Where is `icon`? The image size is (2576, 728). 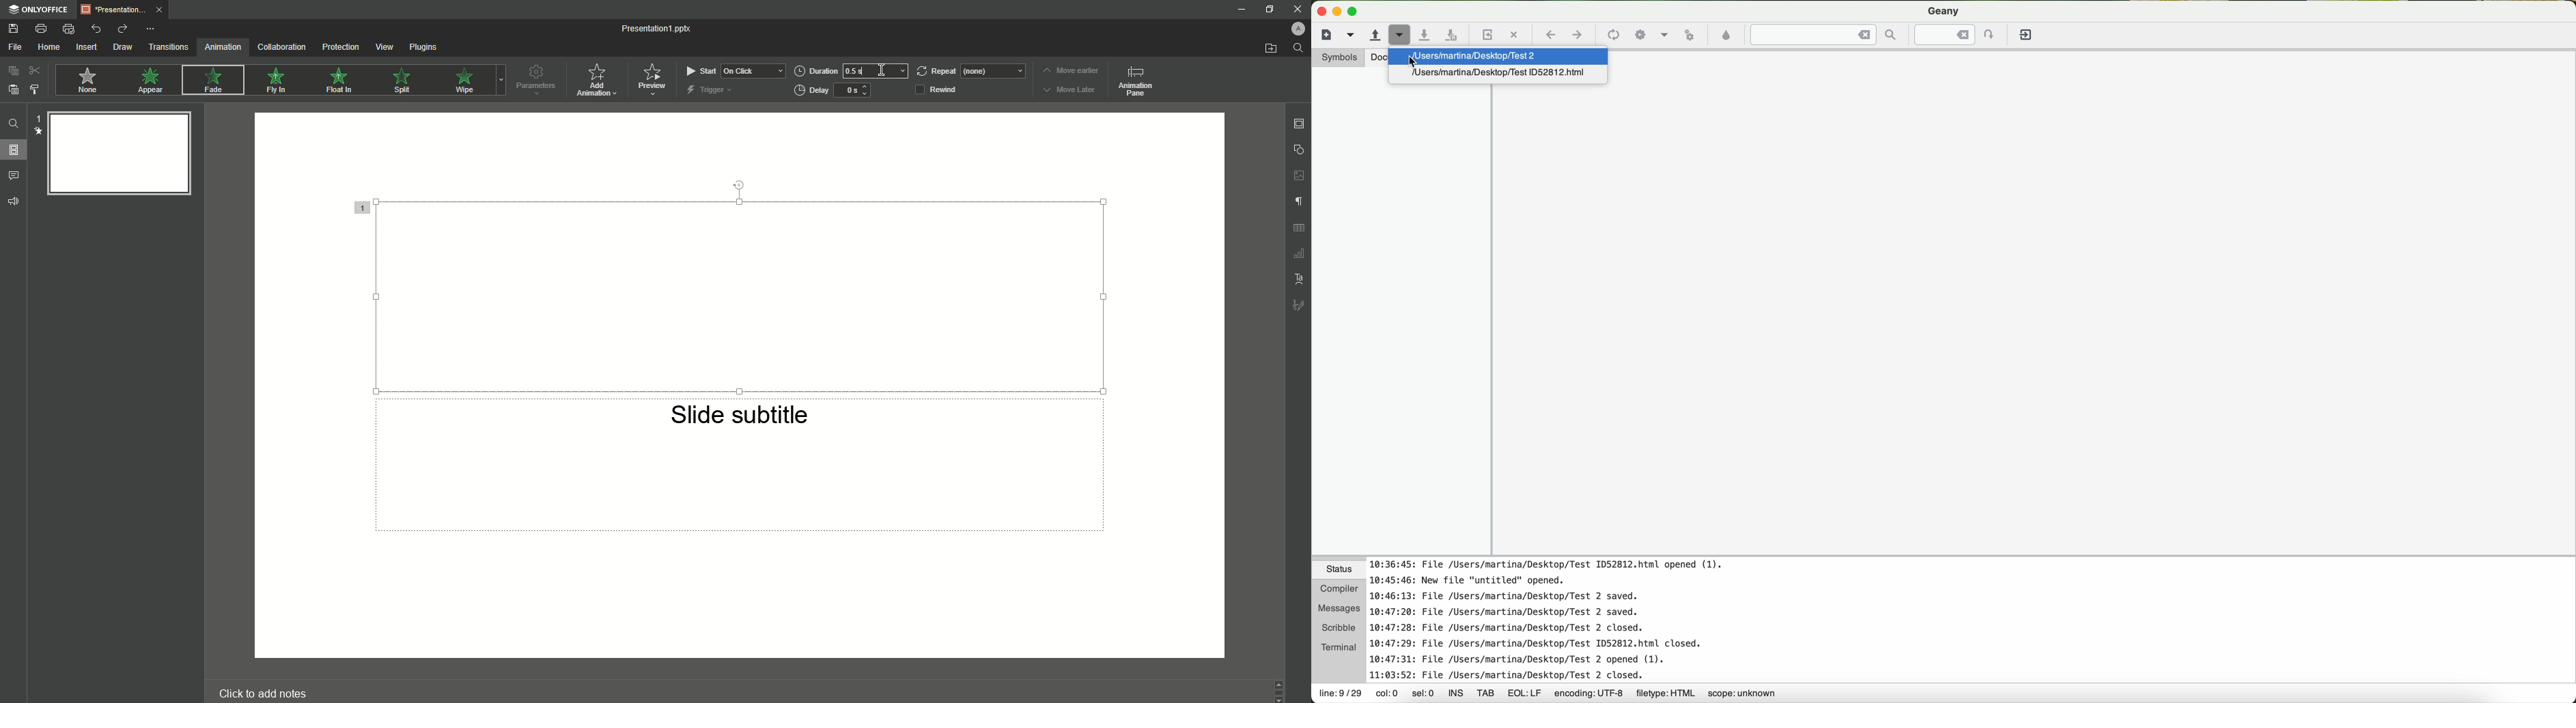
icon is located at coordinates (1612, 36).